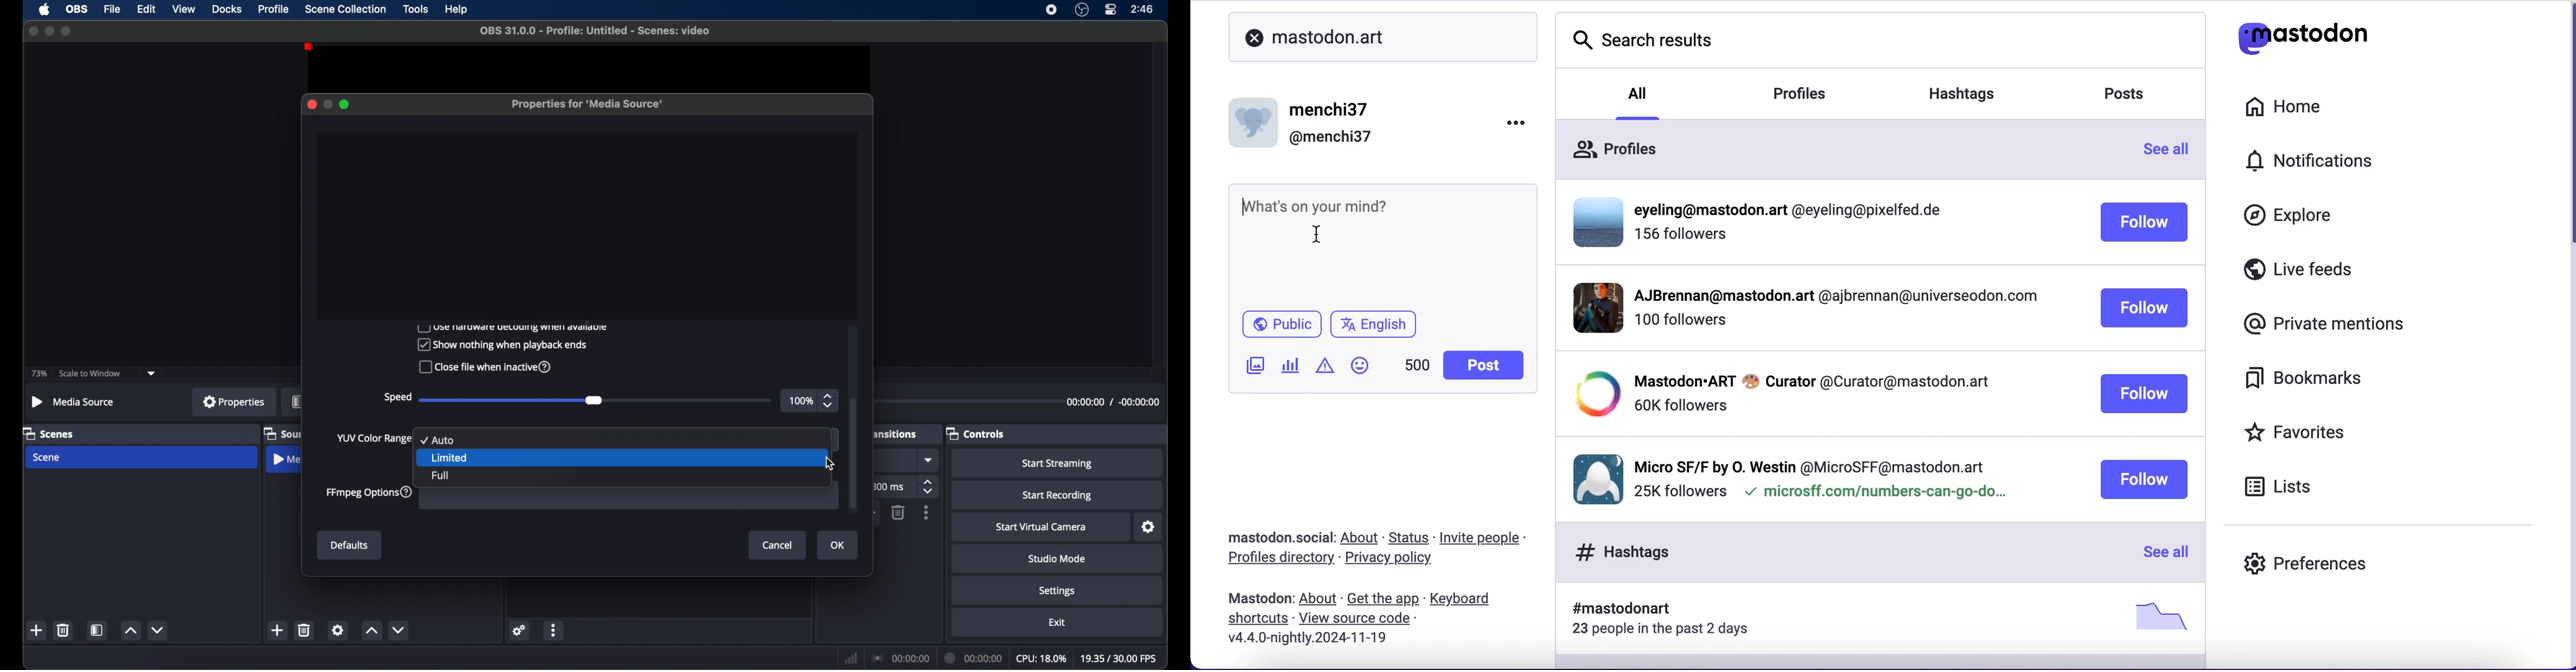  Describe the element at coordinates (1594, 220) in the screenshot. I see `display picture` at that location.